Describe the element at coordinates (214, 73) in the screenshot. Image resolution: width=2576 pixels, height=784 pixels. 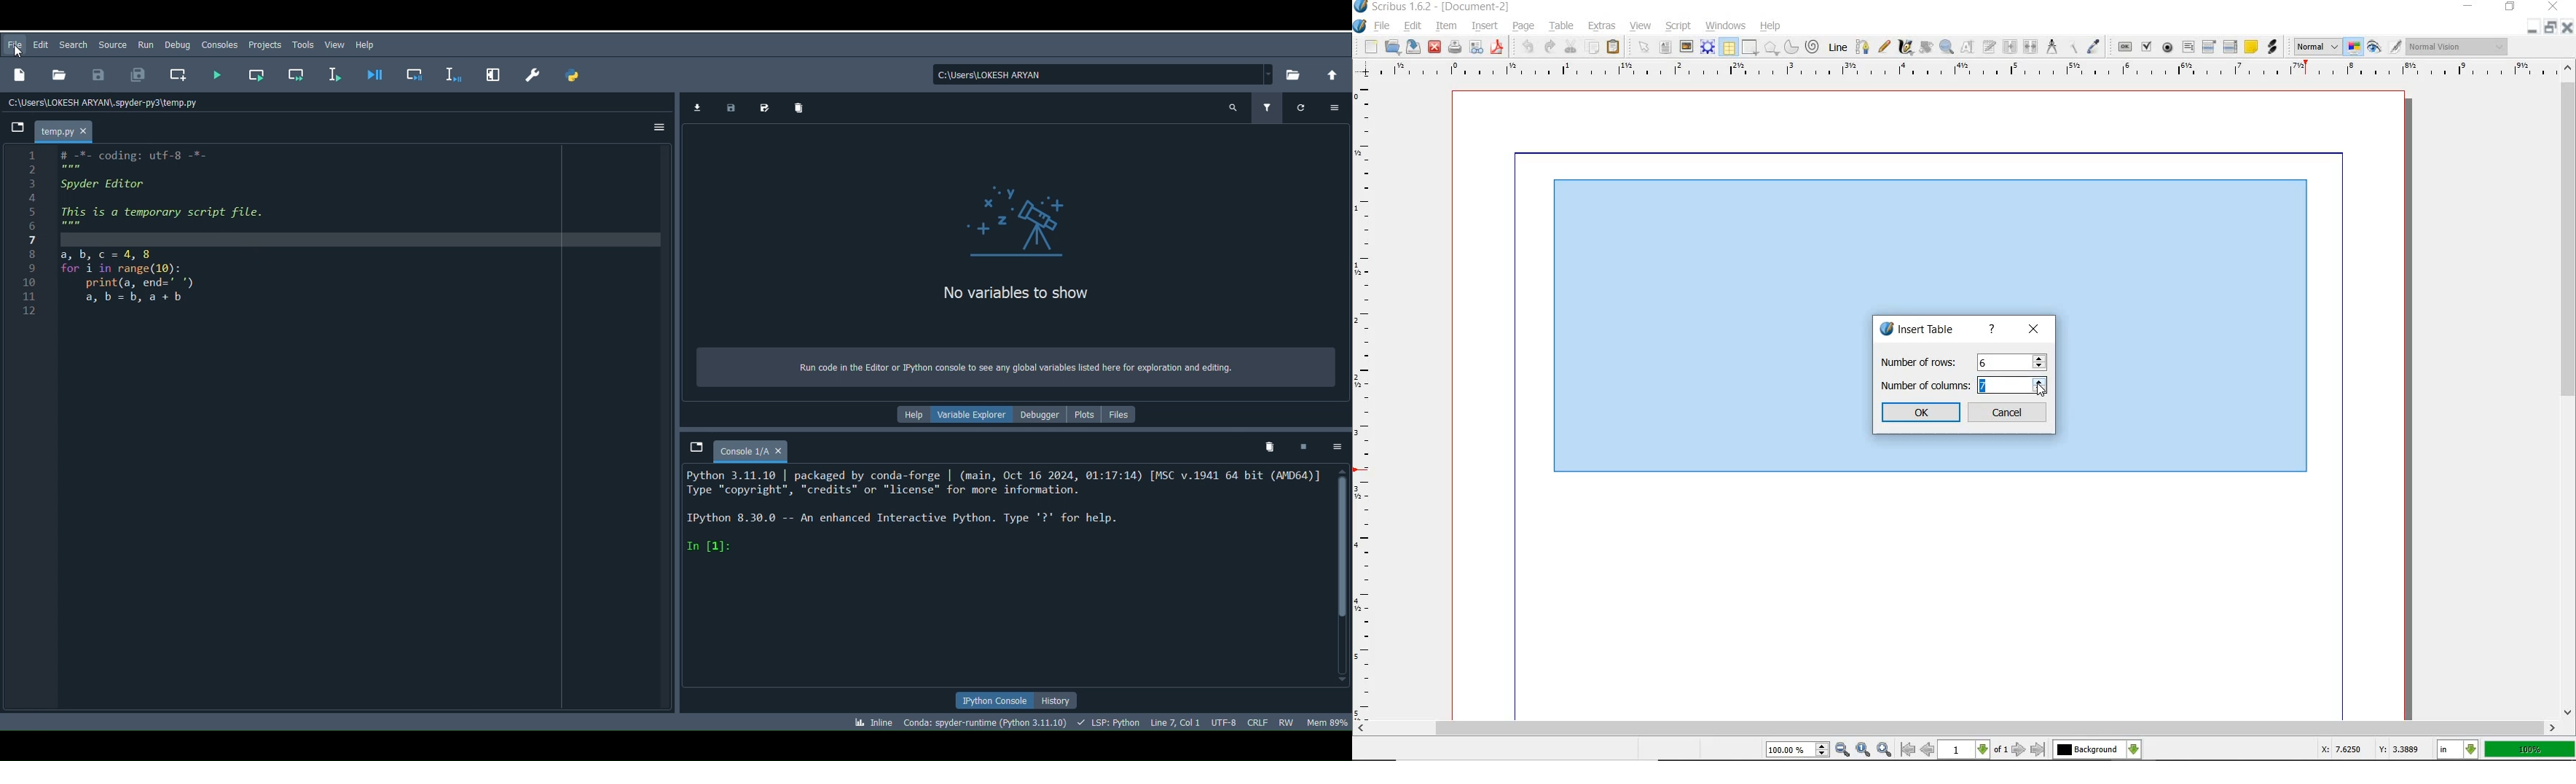
I see `Run file (F5)` at that location.